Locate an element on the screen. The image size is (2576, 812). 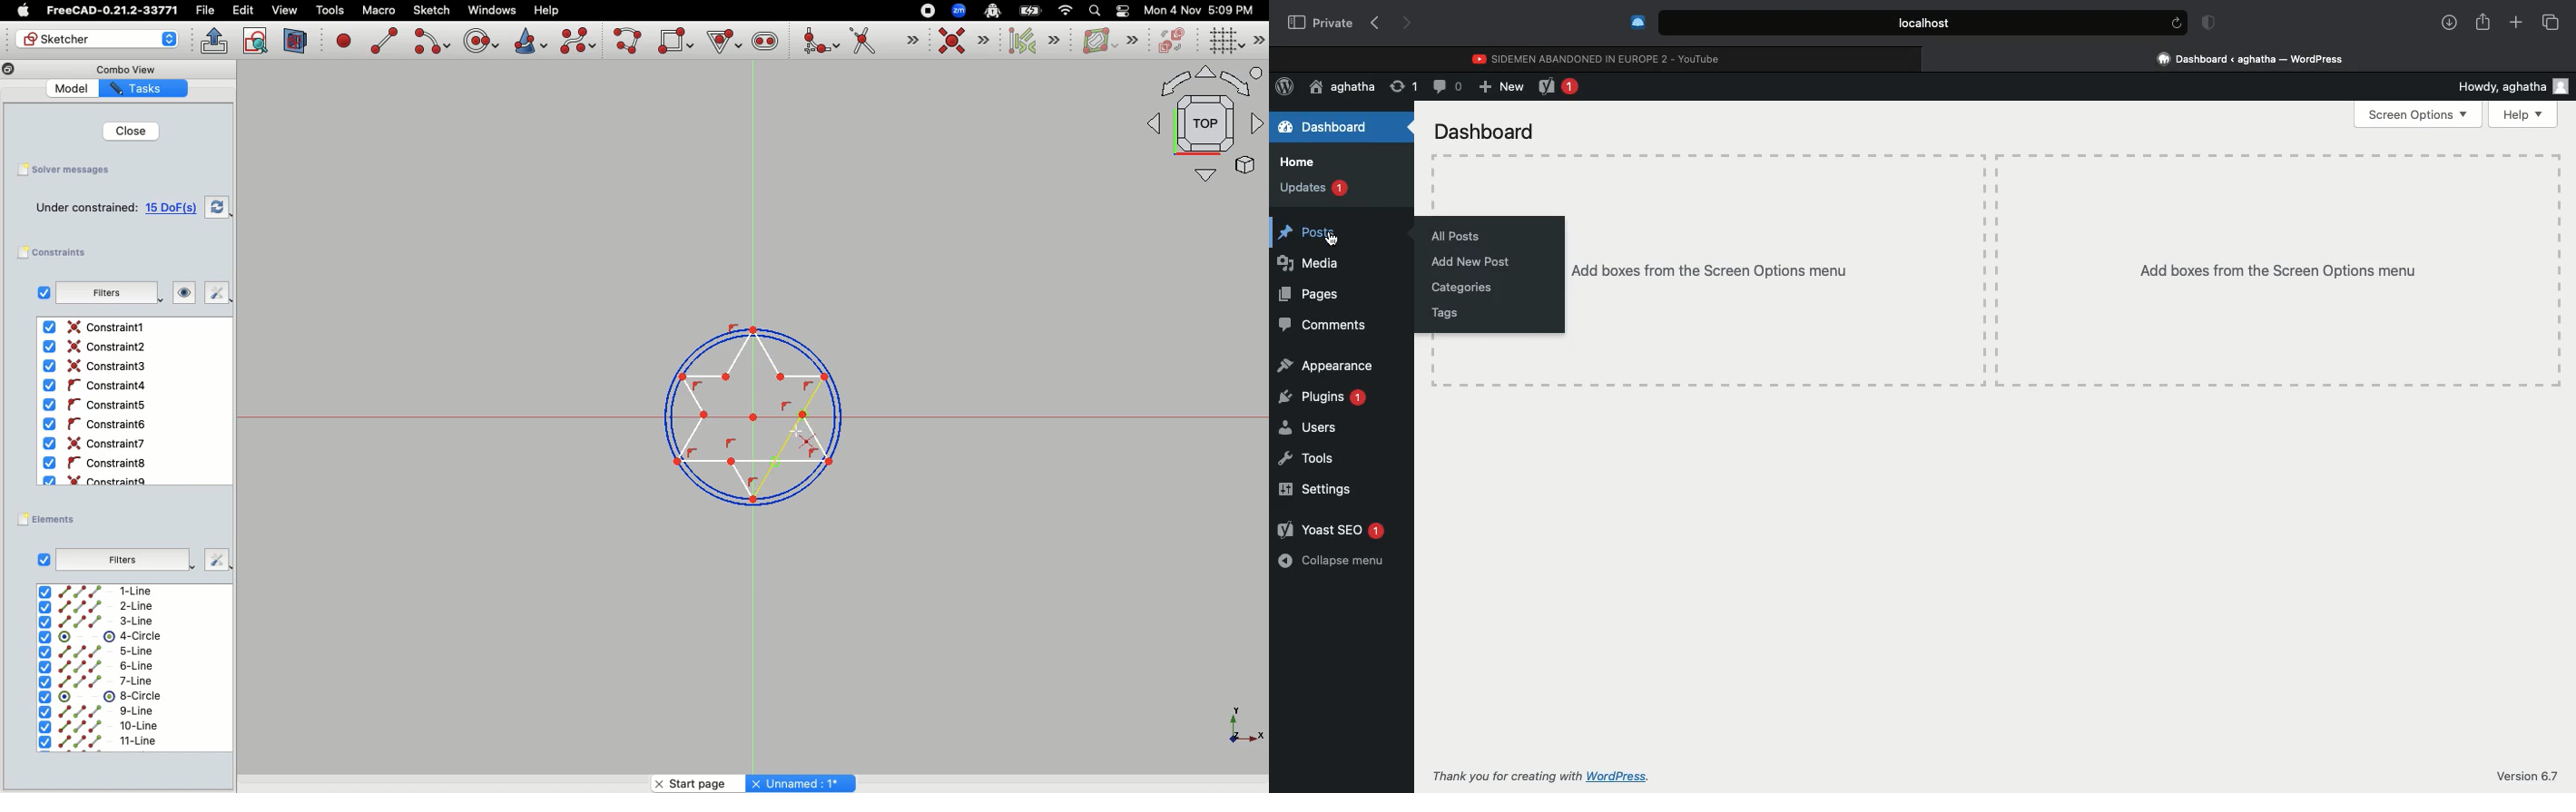
All posts is located at coordinates (1456, 234).